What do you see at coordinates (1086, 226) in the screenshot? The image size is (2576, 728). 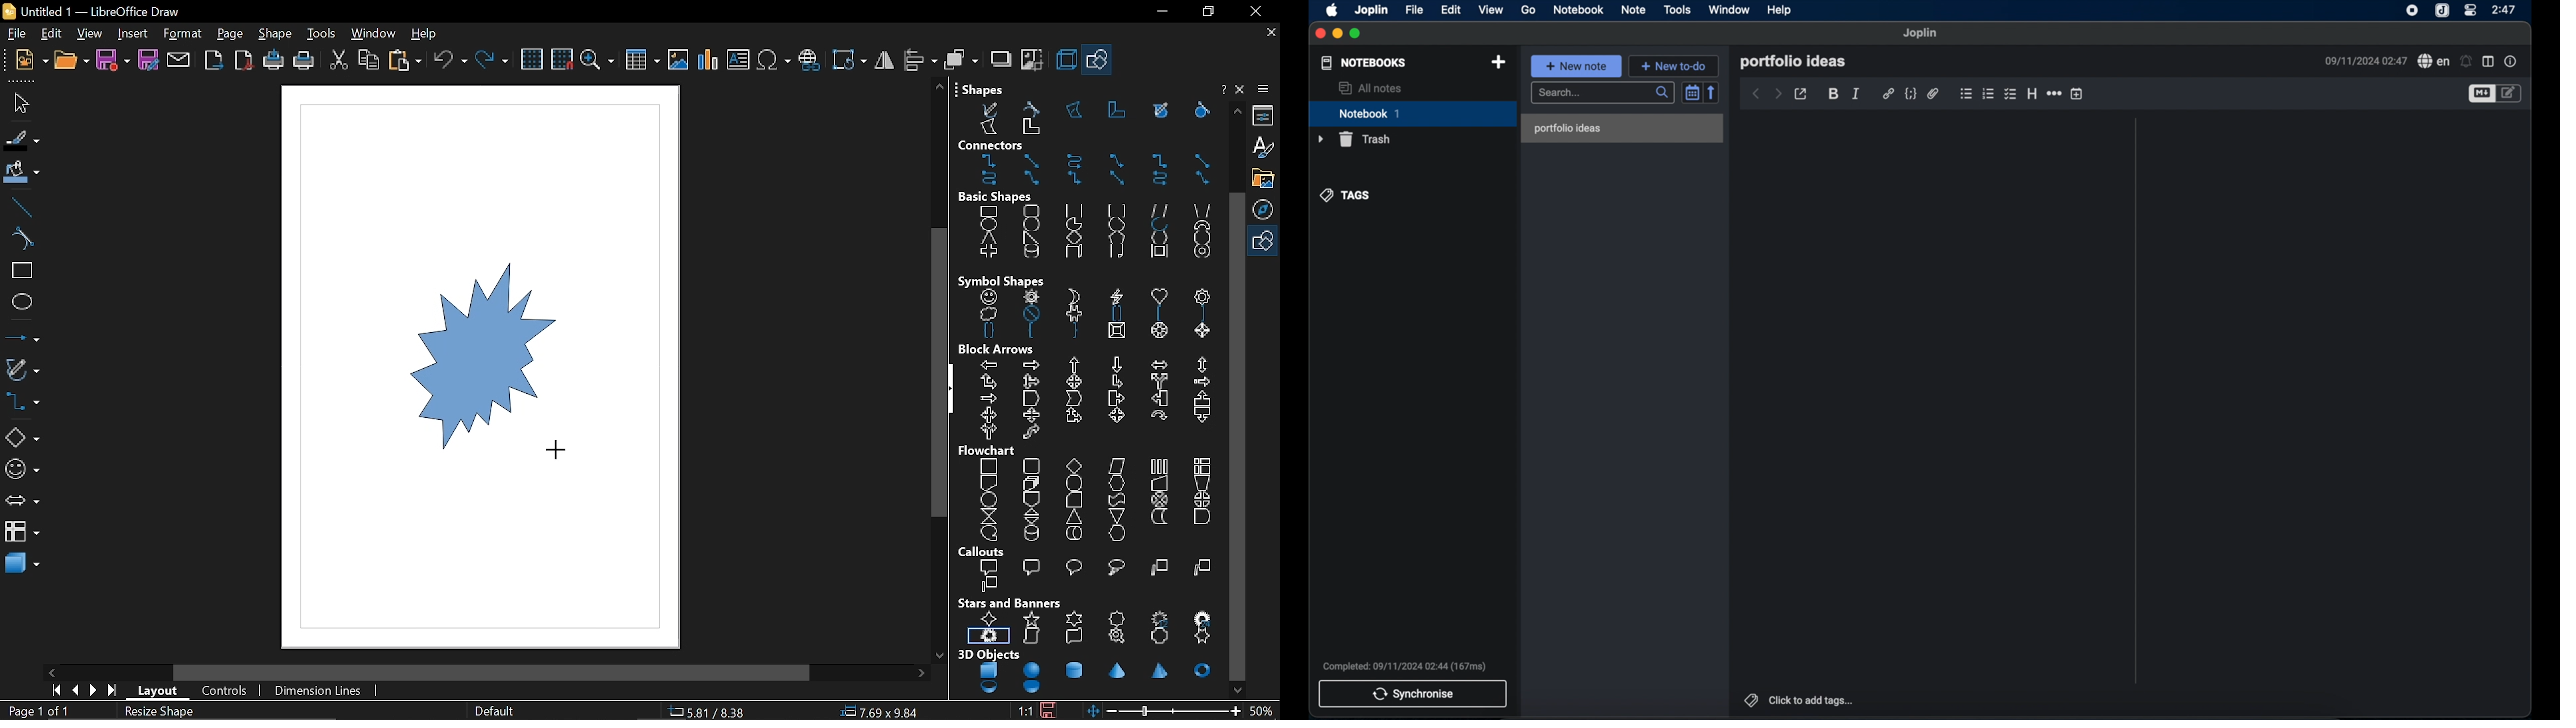 I see `Basic shapes` at bounding box center [1086, 226].